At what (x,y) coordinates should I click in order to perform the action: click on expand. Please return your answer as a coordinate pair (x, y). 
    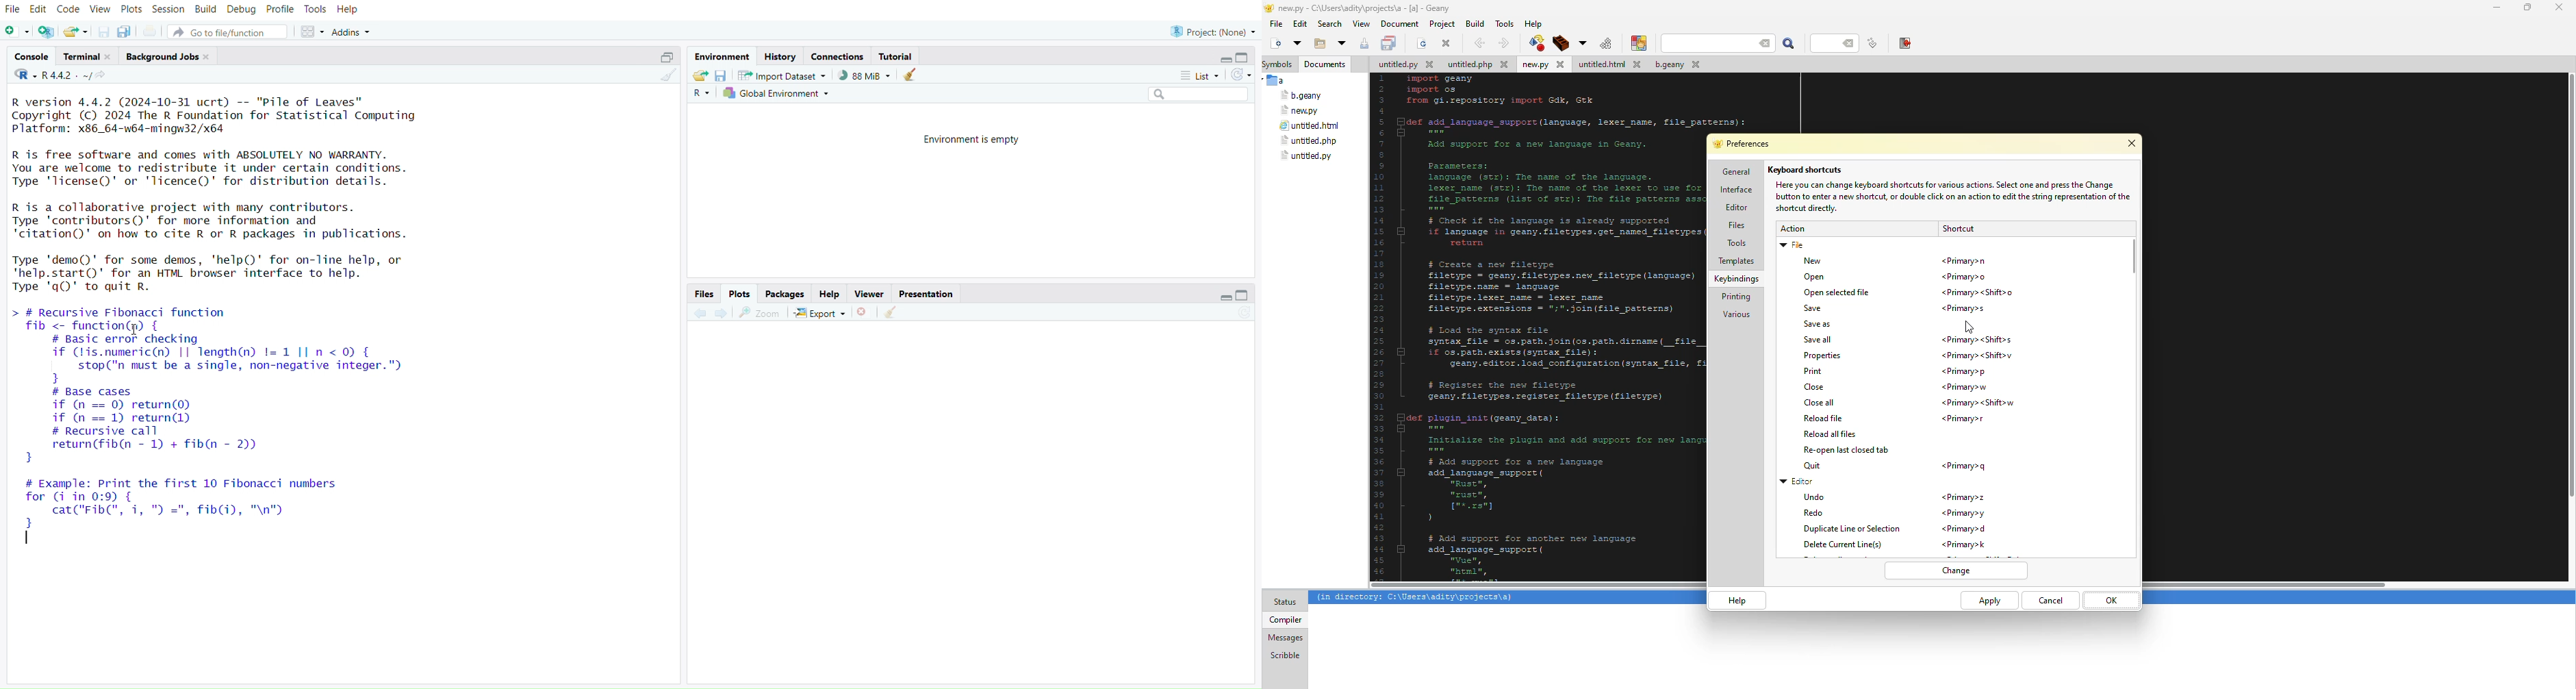
    Looking at the image, I should click on (1221, 298).